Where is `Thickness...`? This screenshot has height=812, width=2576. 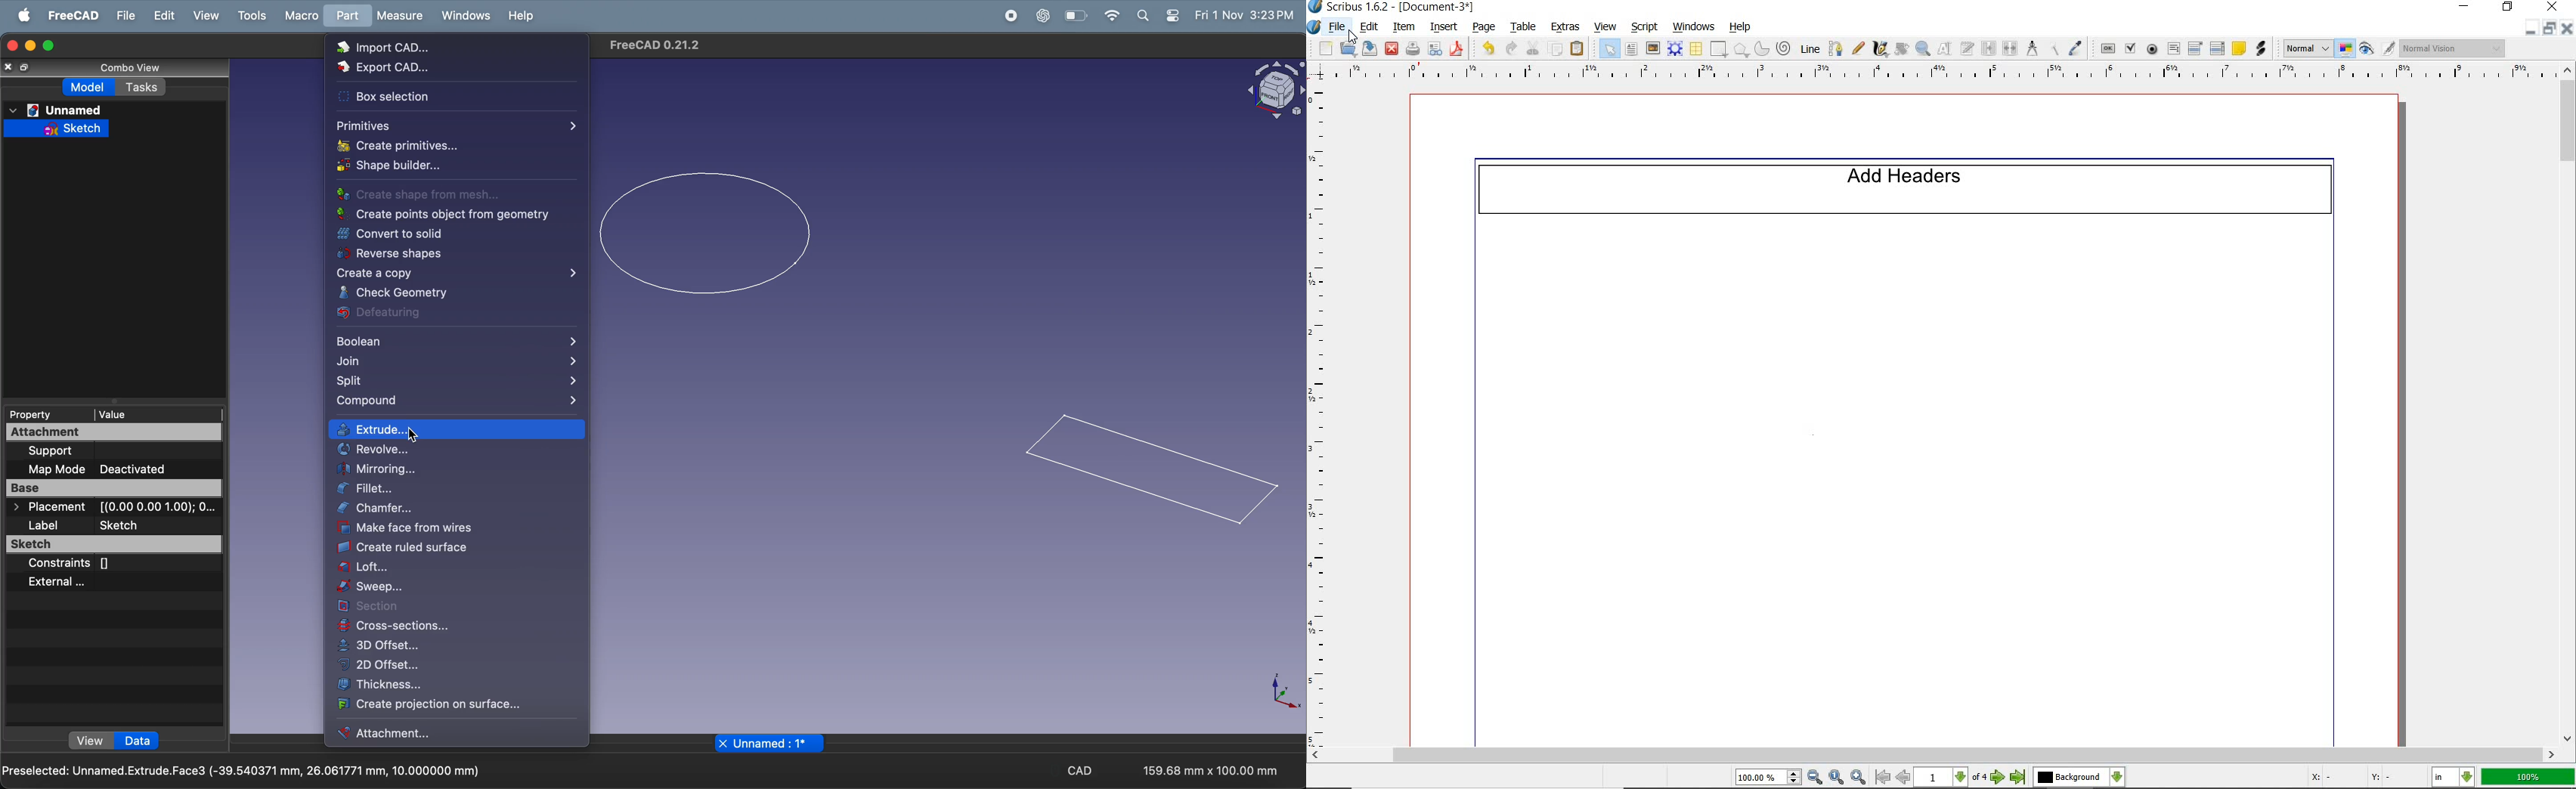 Thickness... is located at coordinates (424, 685).